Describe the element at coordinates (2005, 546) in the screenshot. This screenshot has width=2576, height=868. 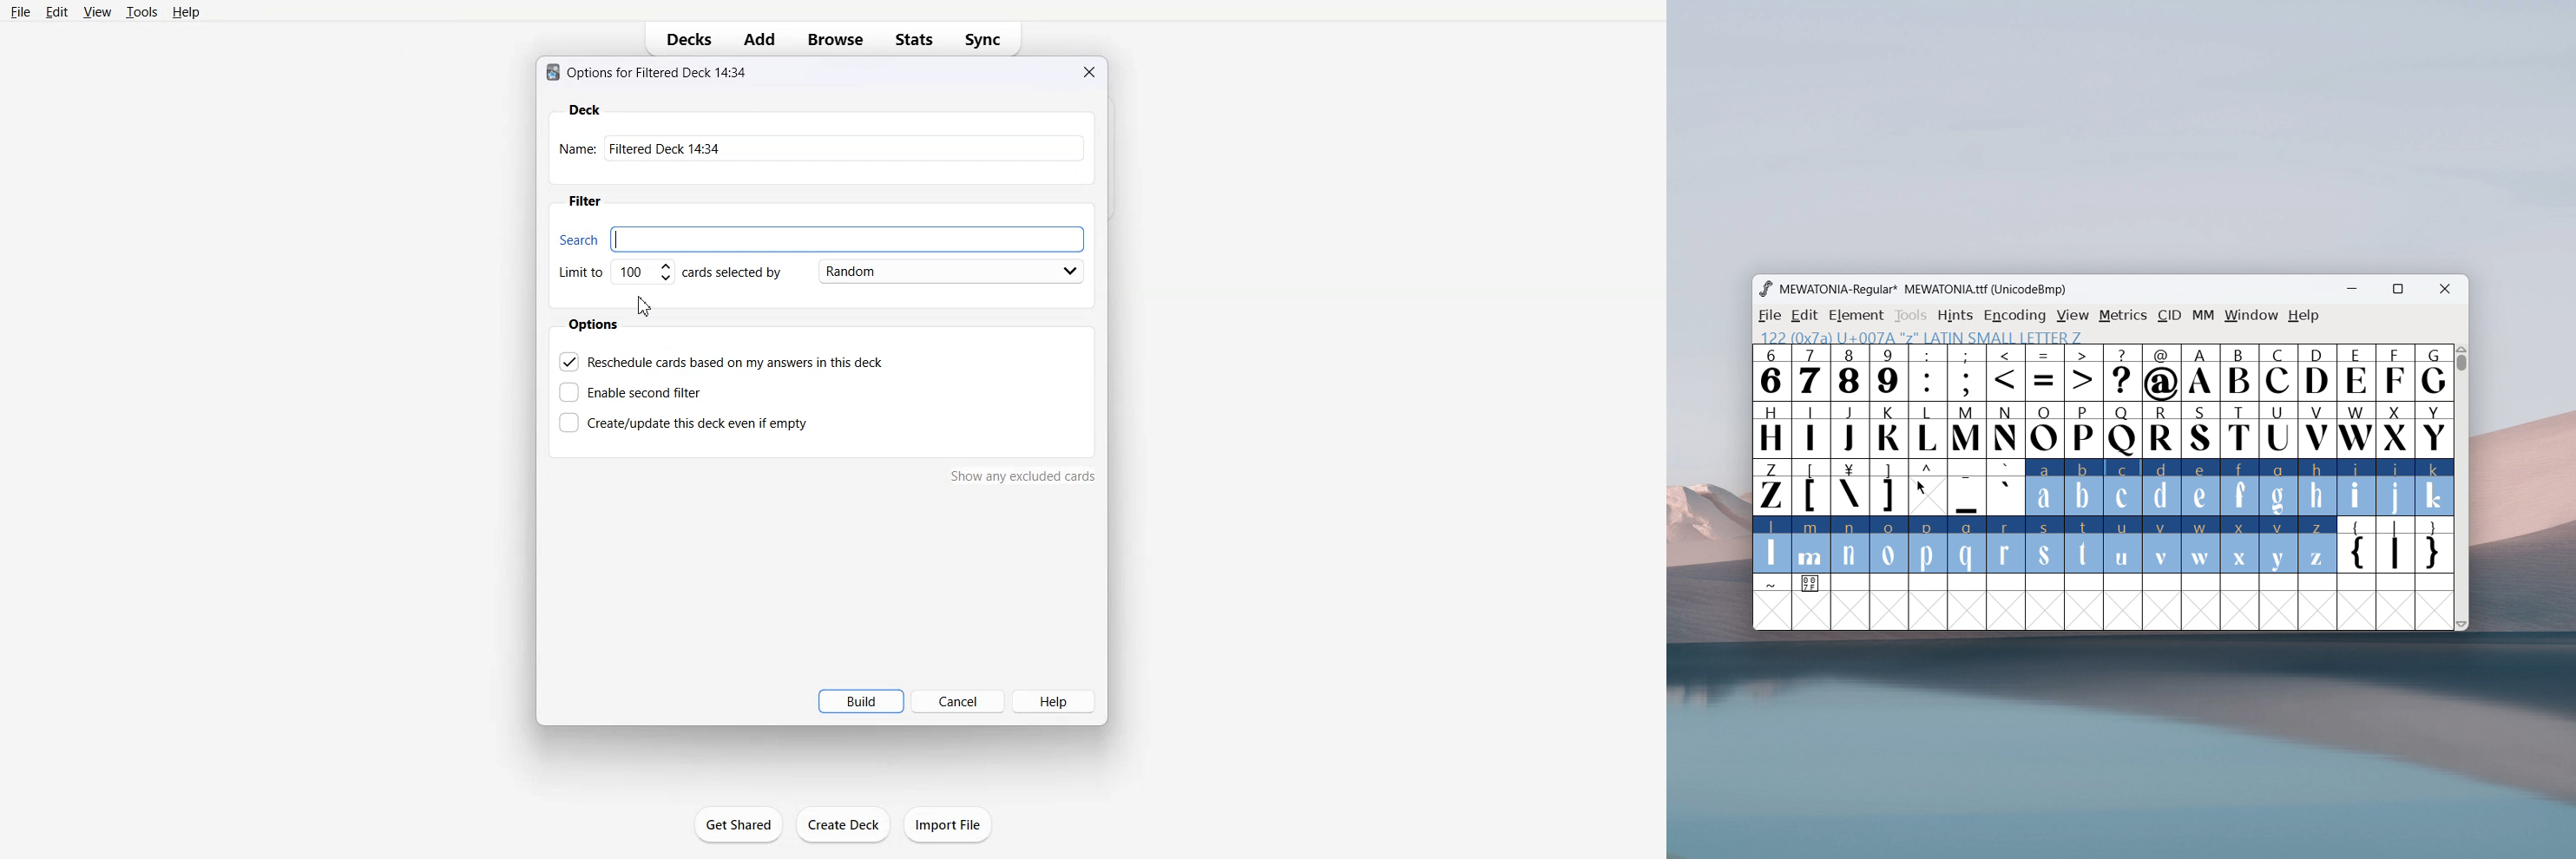
I see `r` at that location.